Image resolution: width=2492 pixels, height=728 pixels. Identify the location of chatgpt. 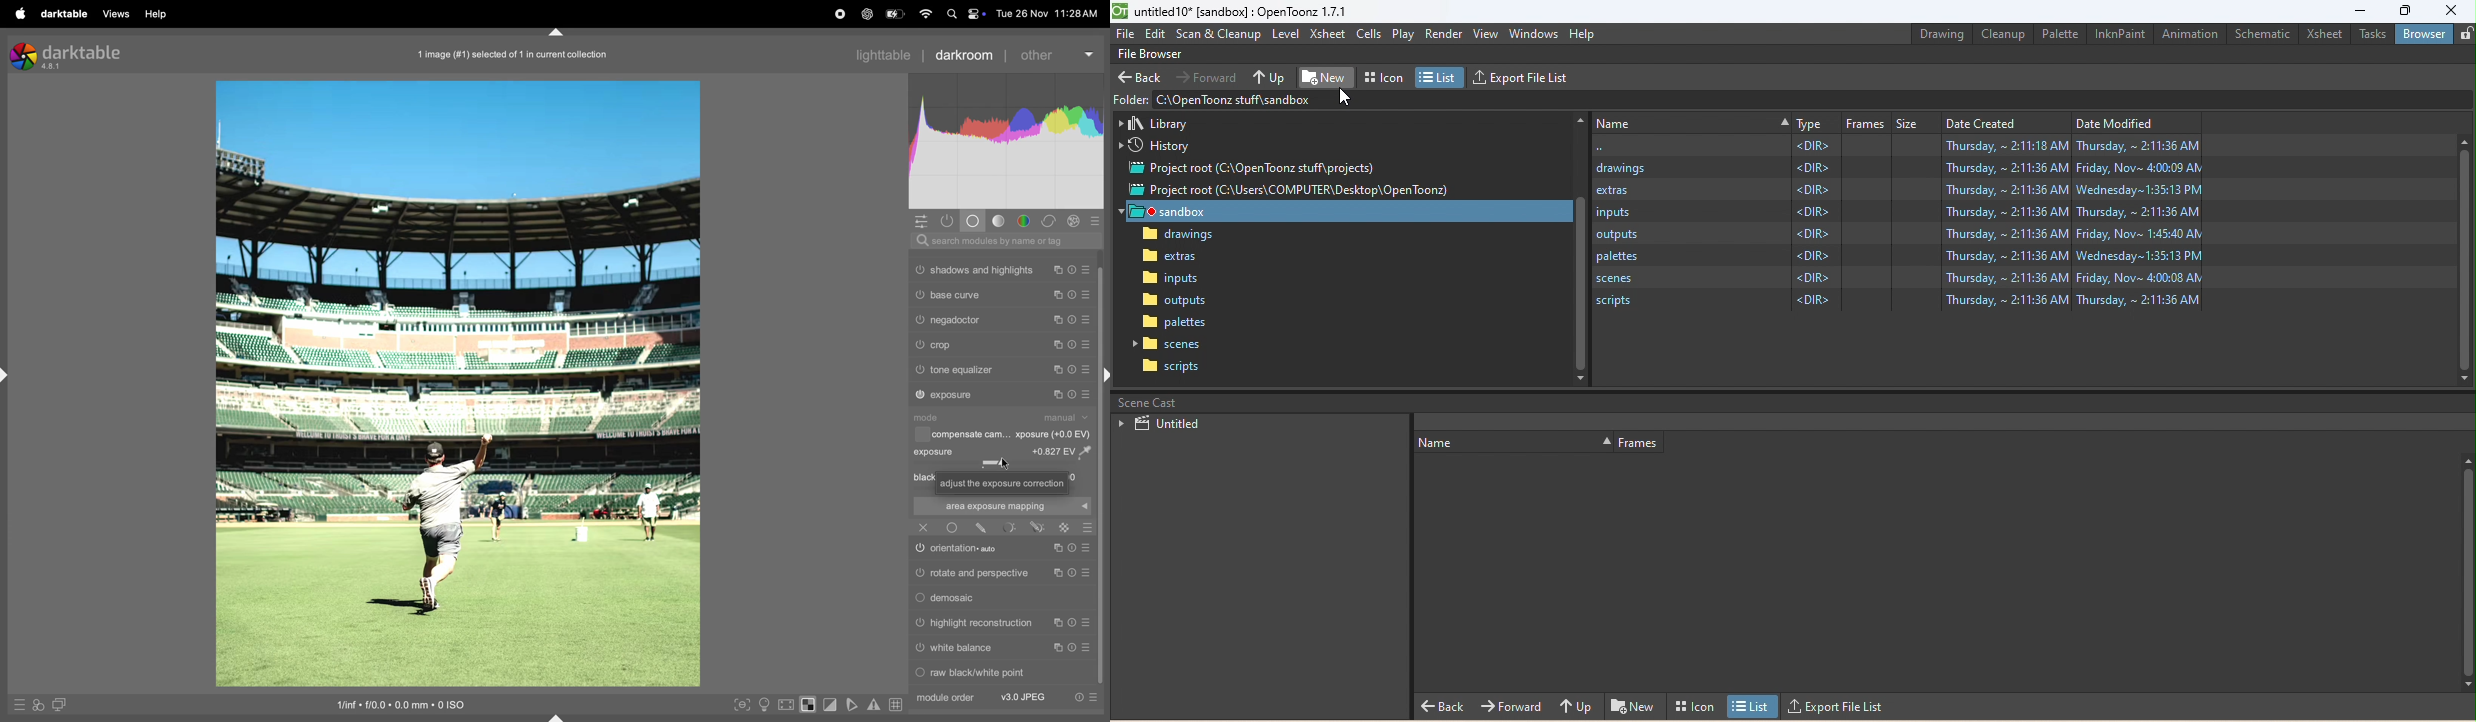
(865, 15).